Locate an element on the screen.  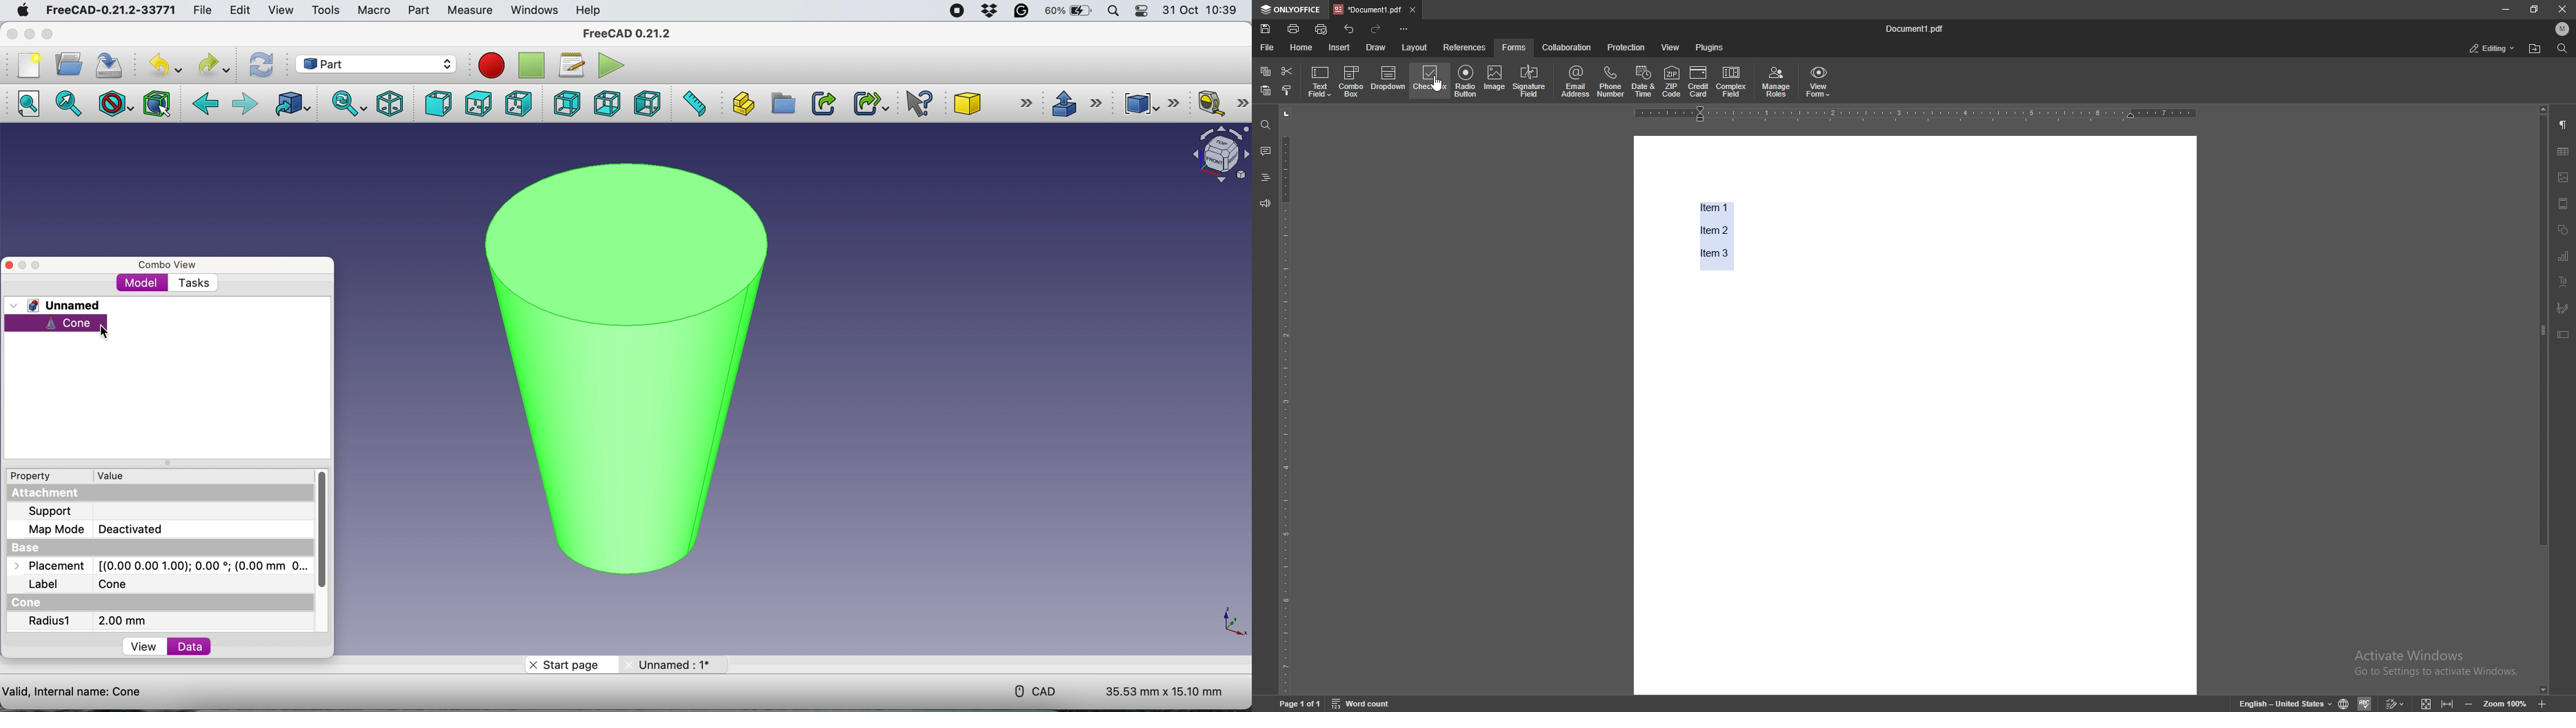
2 mm is located at coordinates (122, 621).